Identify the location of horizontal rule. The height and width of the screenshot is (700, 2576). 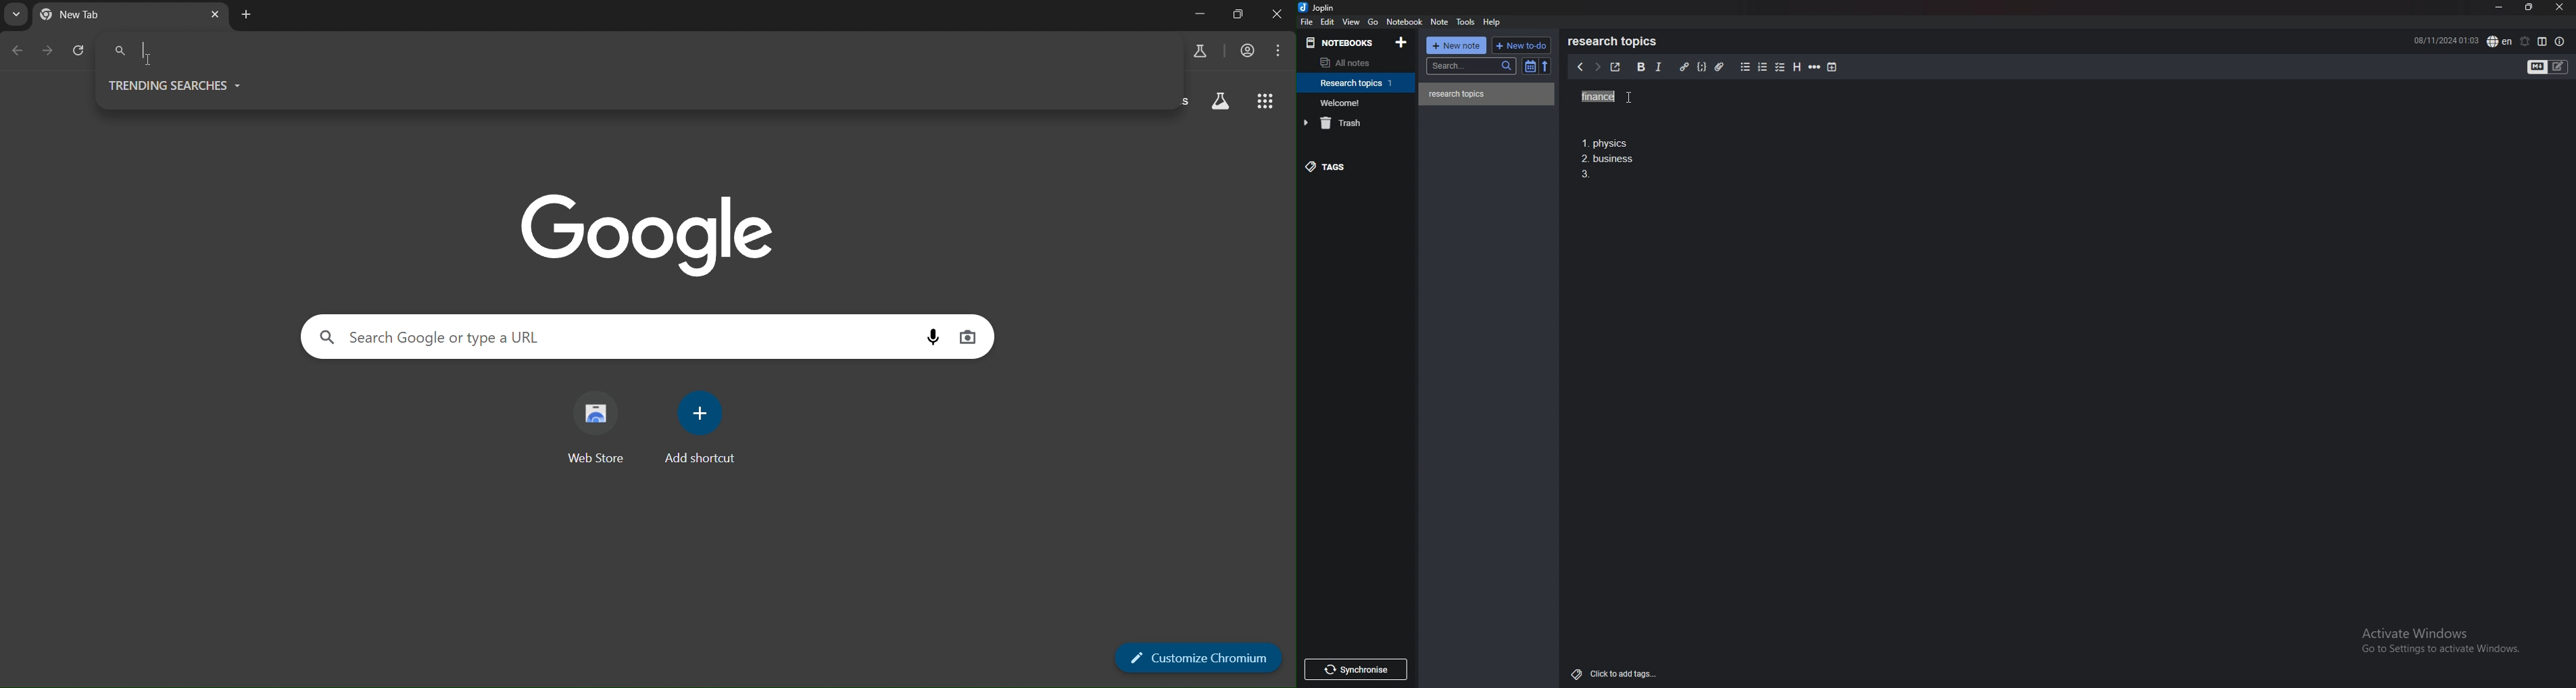
(1816, 67).